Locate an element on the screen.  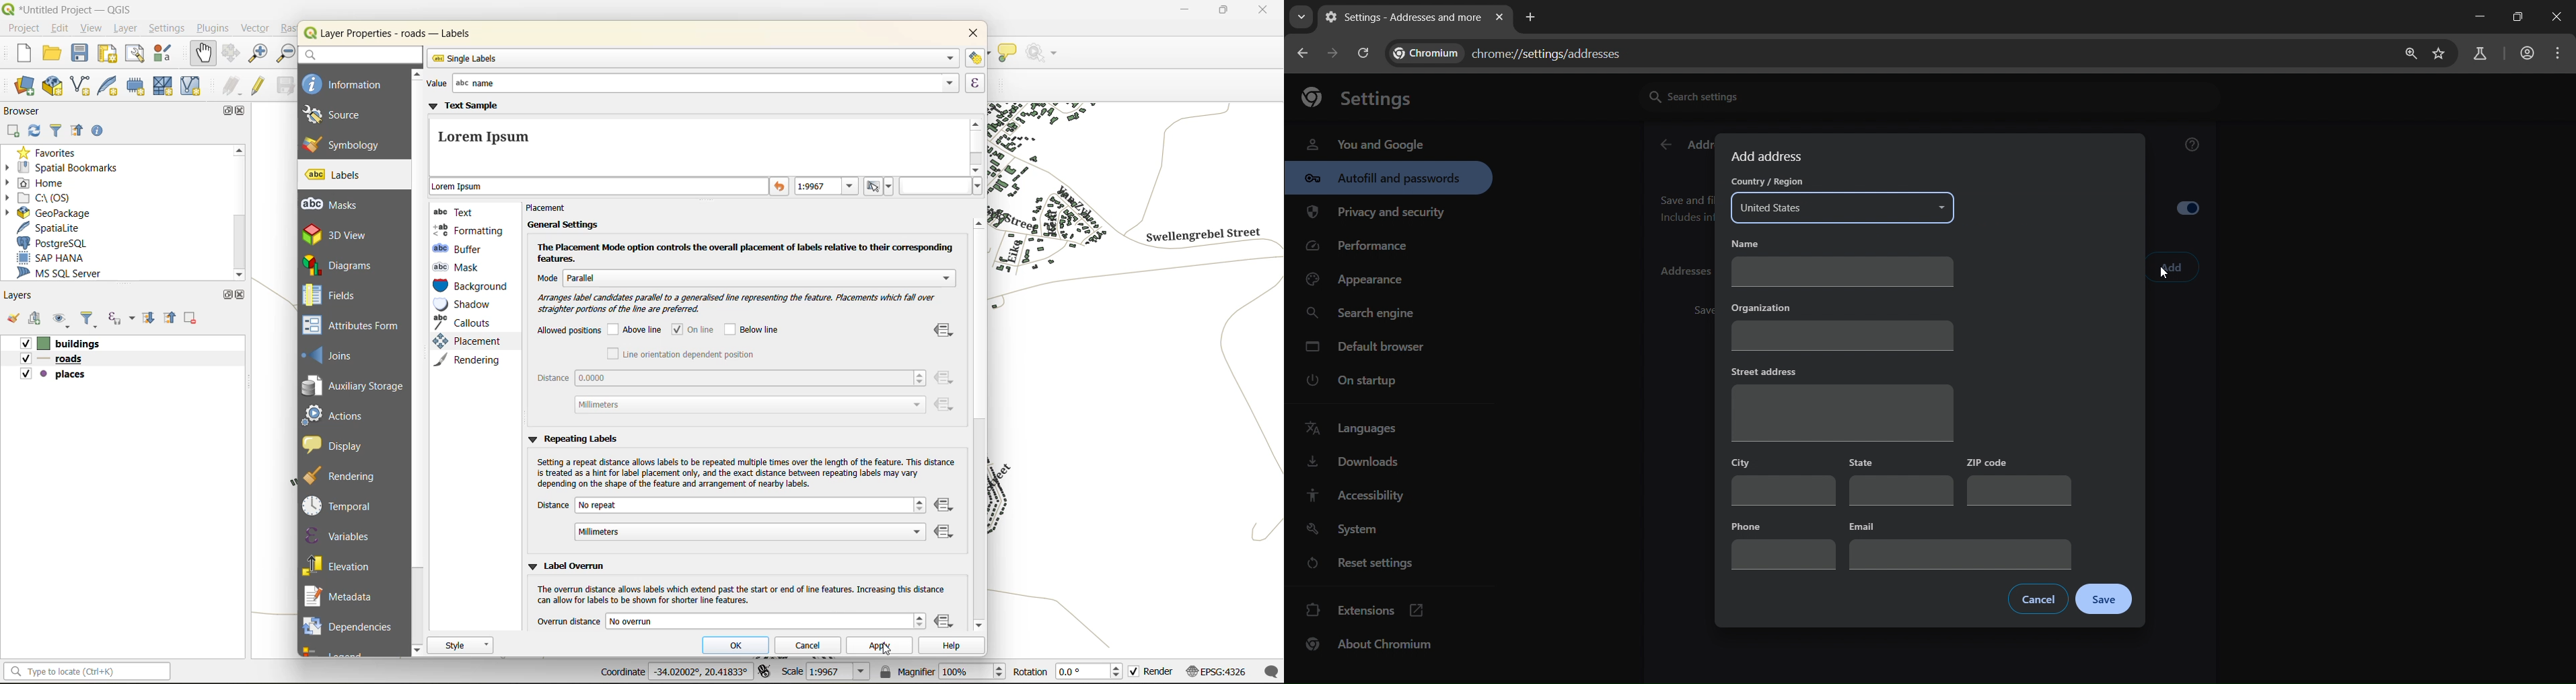
edit is located at coordinates (61, 29).